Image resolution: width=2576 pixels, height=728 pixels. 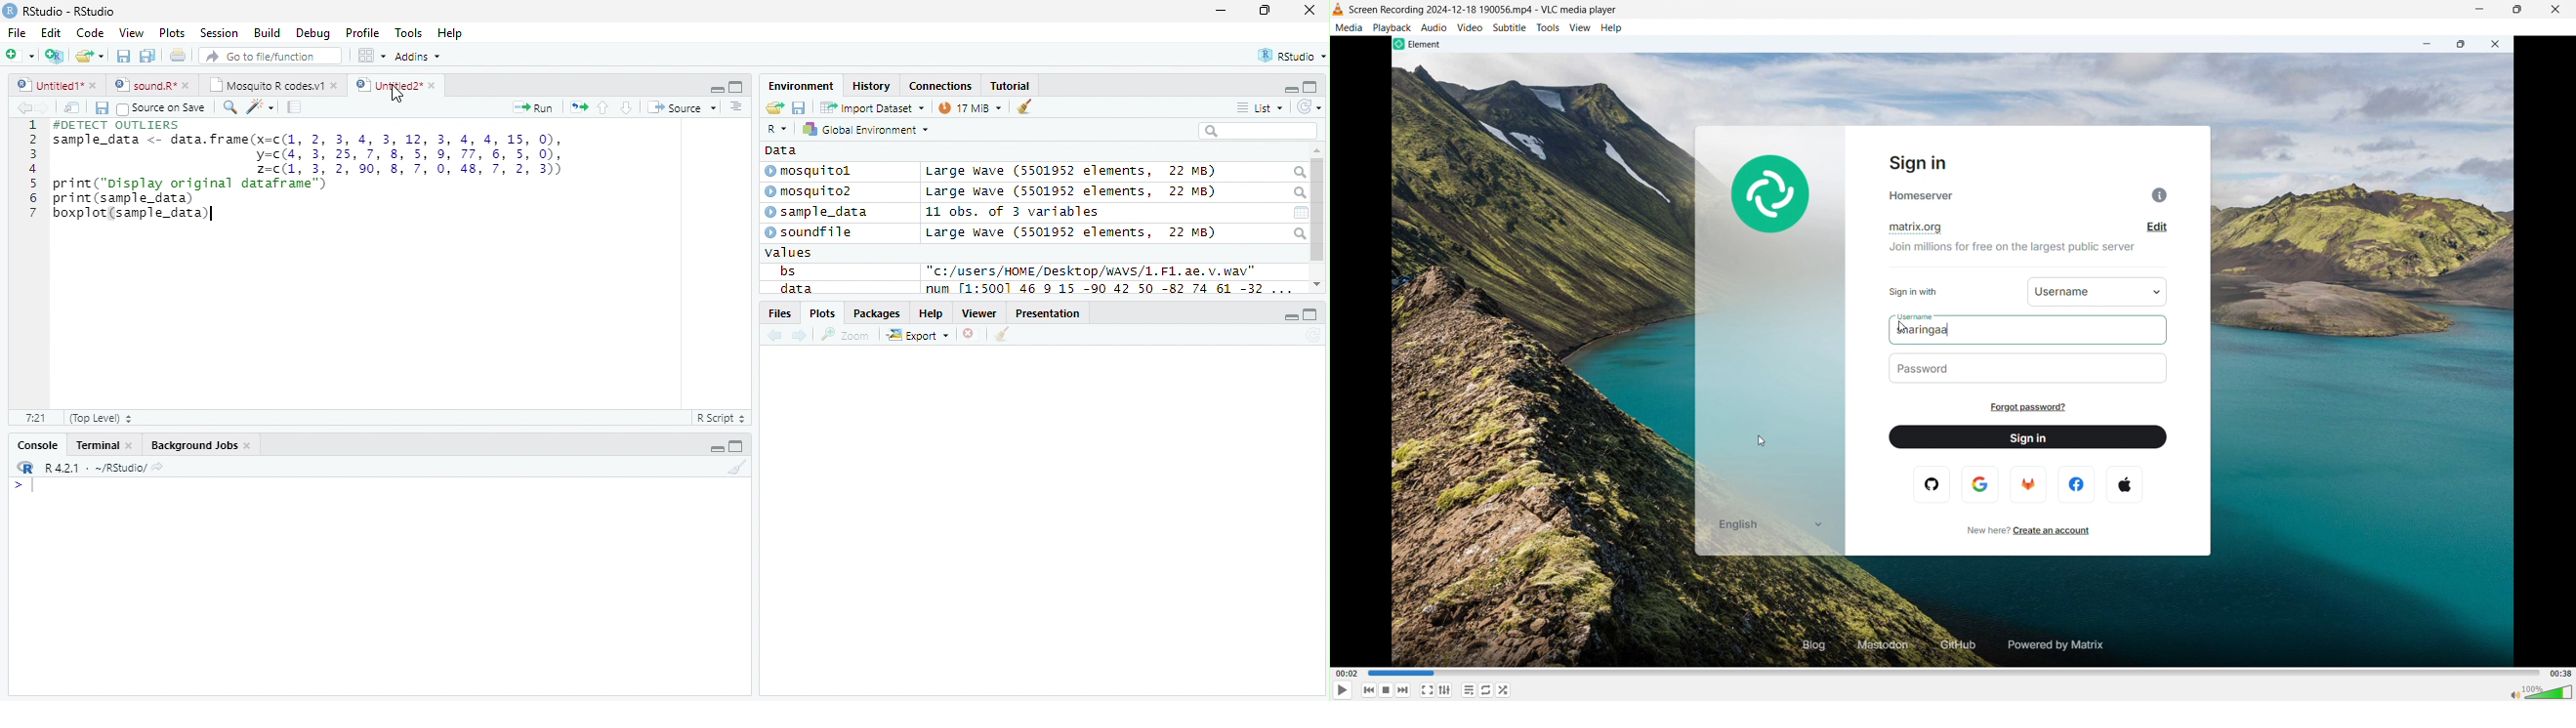 I want to click on cursor, so click(x=398, y=95).